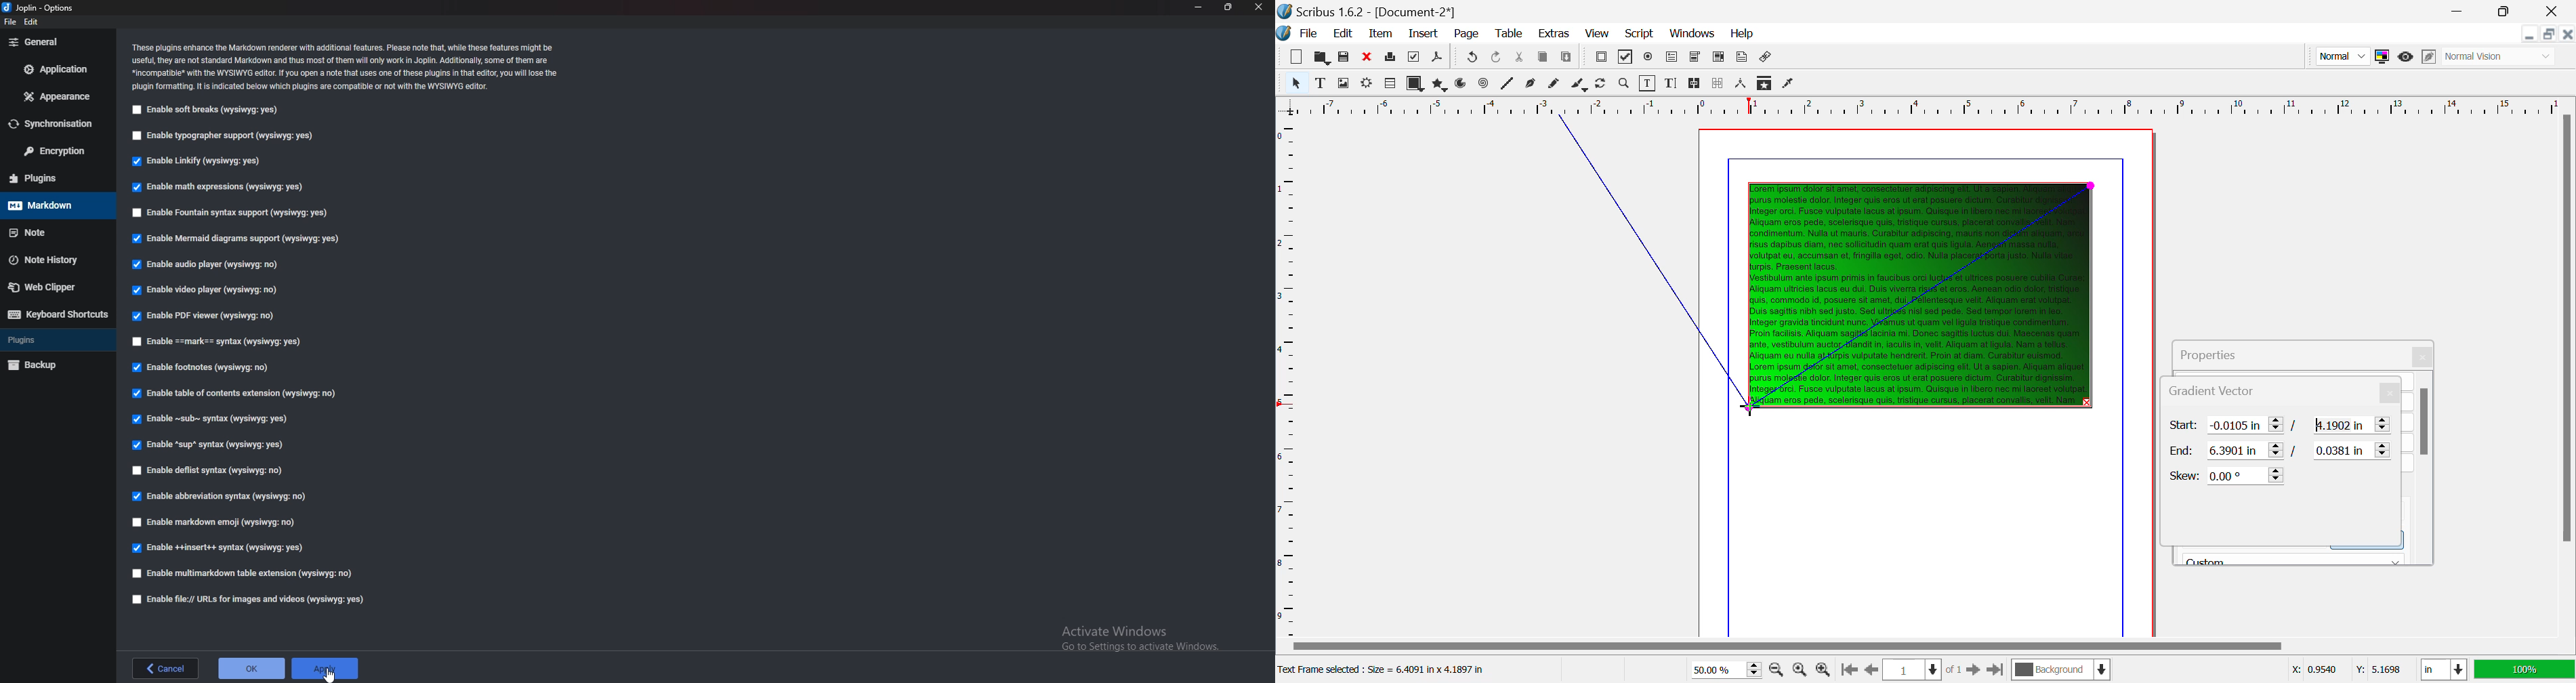 Image resolution: width=2576 pixels, height=700 pixels. What do you see at coordinates (1470, 58) in the screenshot?
I see `Redo` at bounding box center [1470, 58].